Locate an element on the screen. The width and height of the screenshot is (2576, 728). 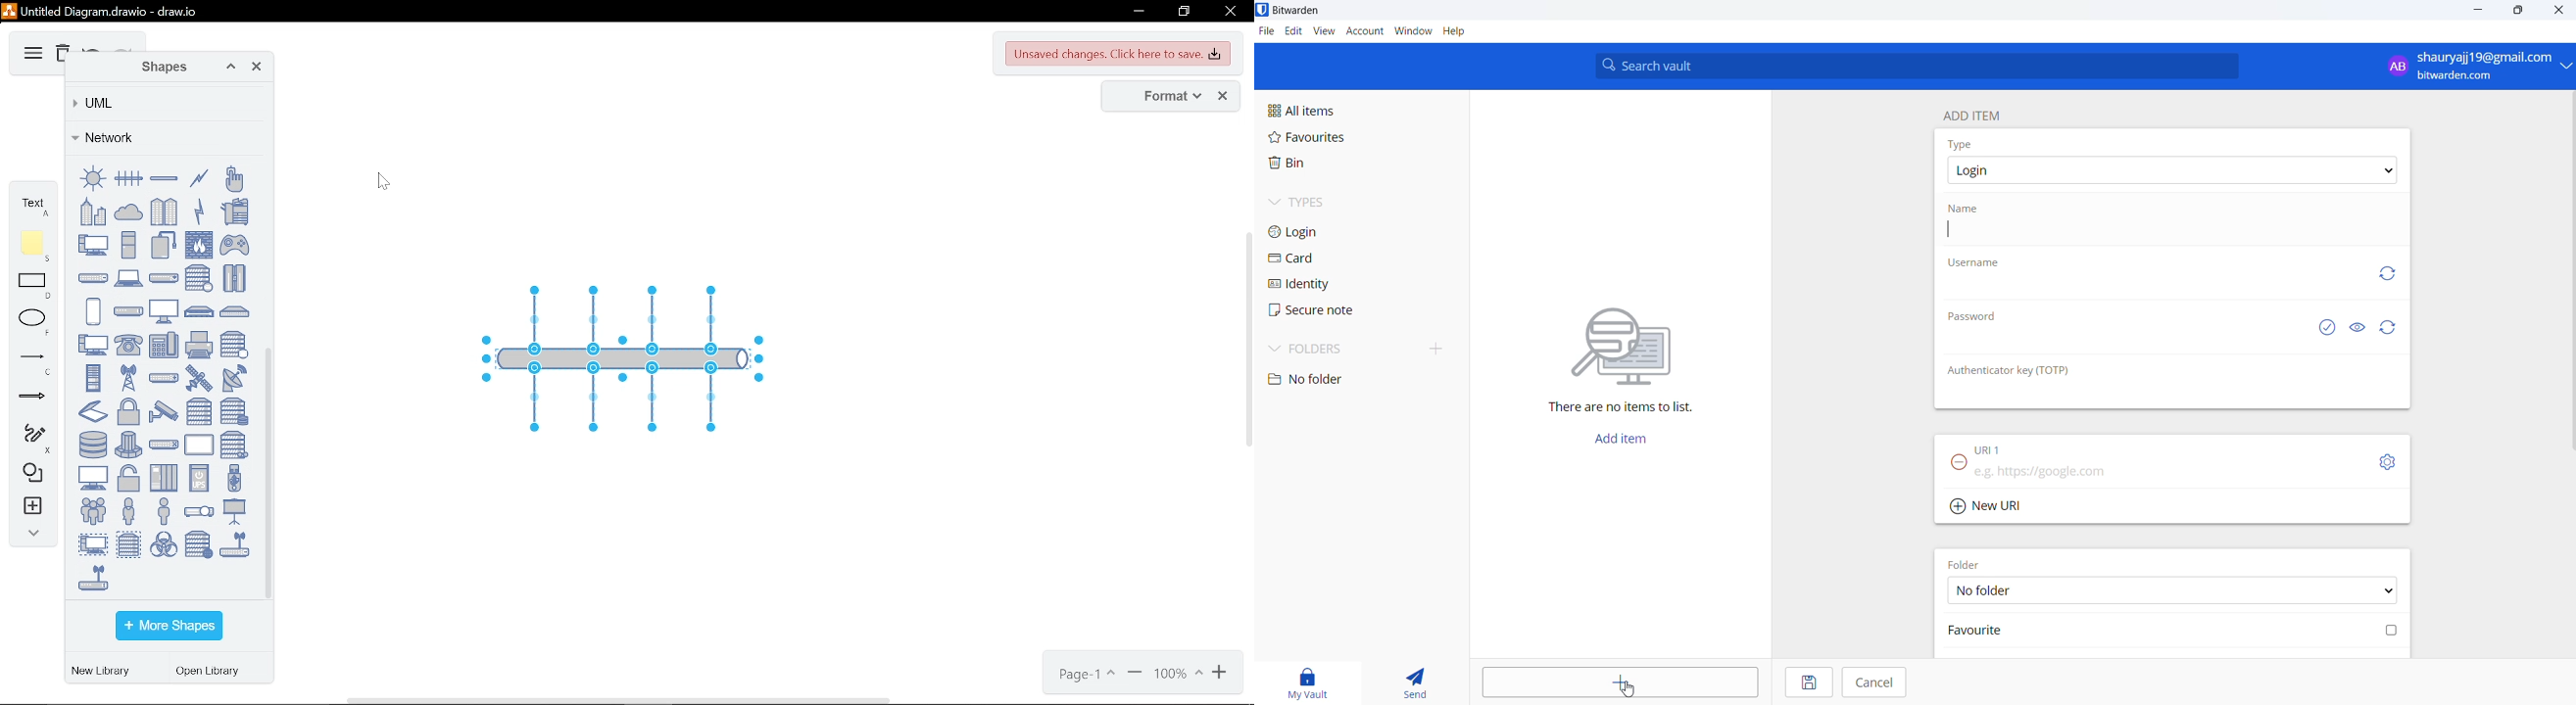
current zoom is located at coordinates (1179, 675).